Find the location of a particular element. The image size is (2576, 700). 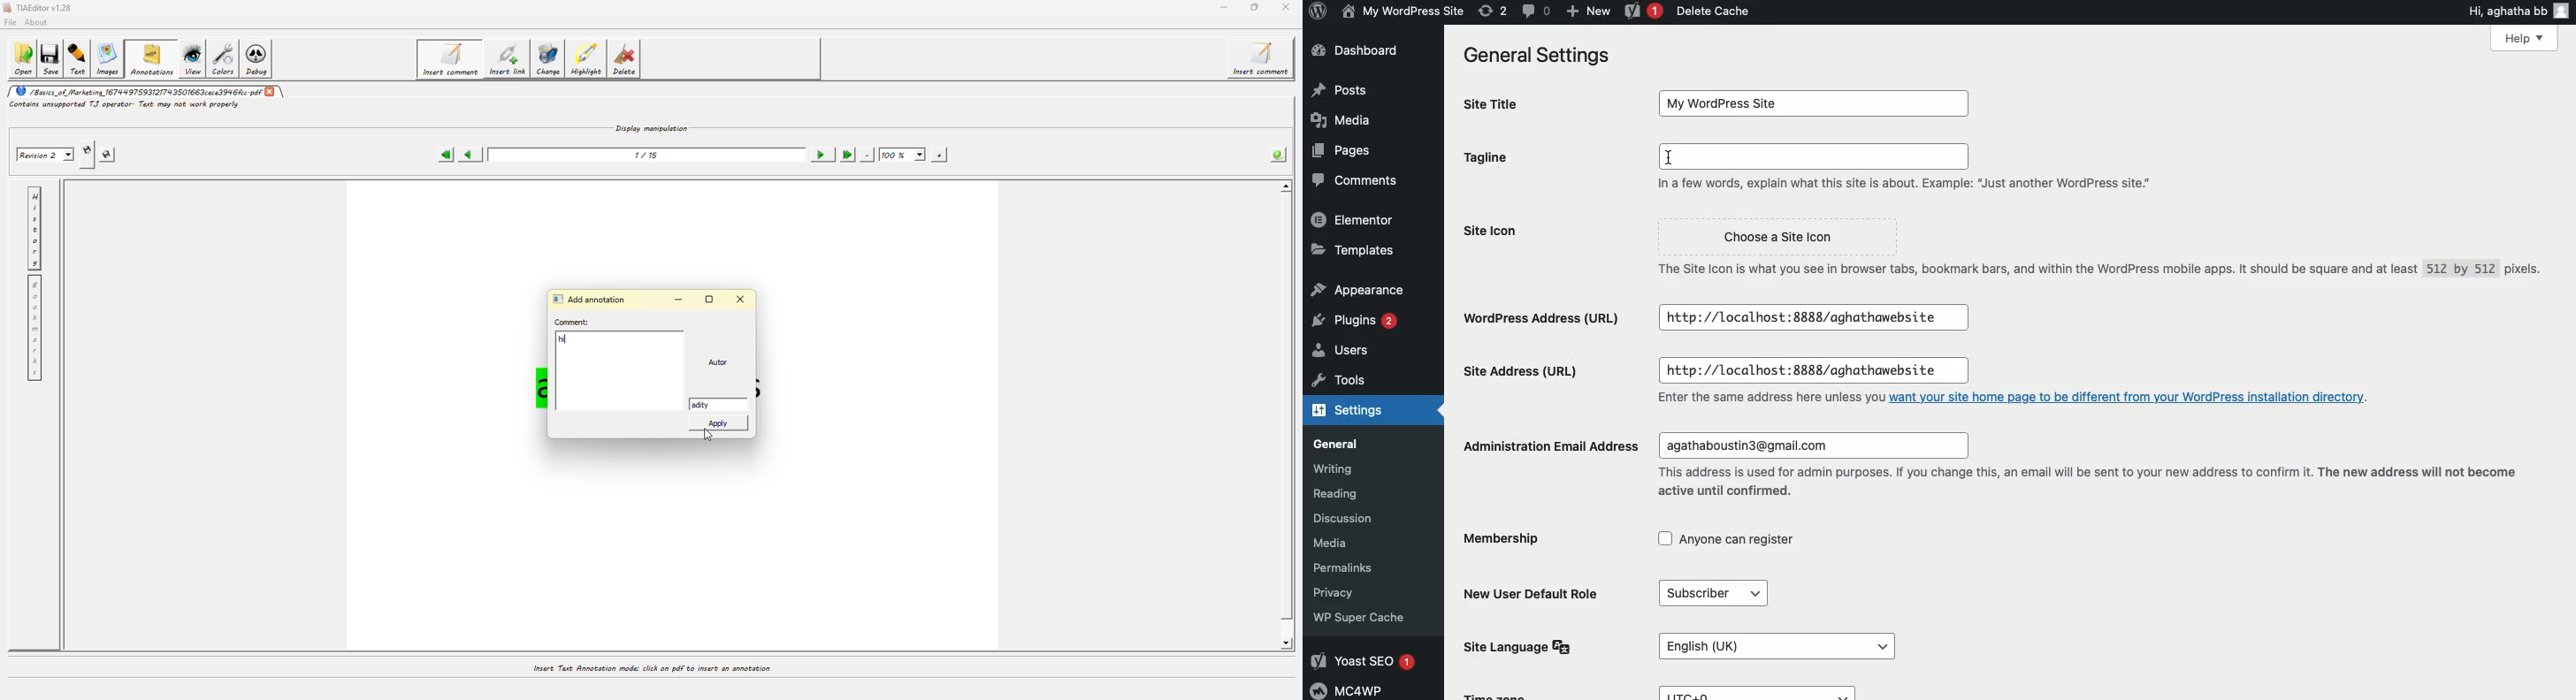

Discussion is located at coordinates (1353, 517).